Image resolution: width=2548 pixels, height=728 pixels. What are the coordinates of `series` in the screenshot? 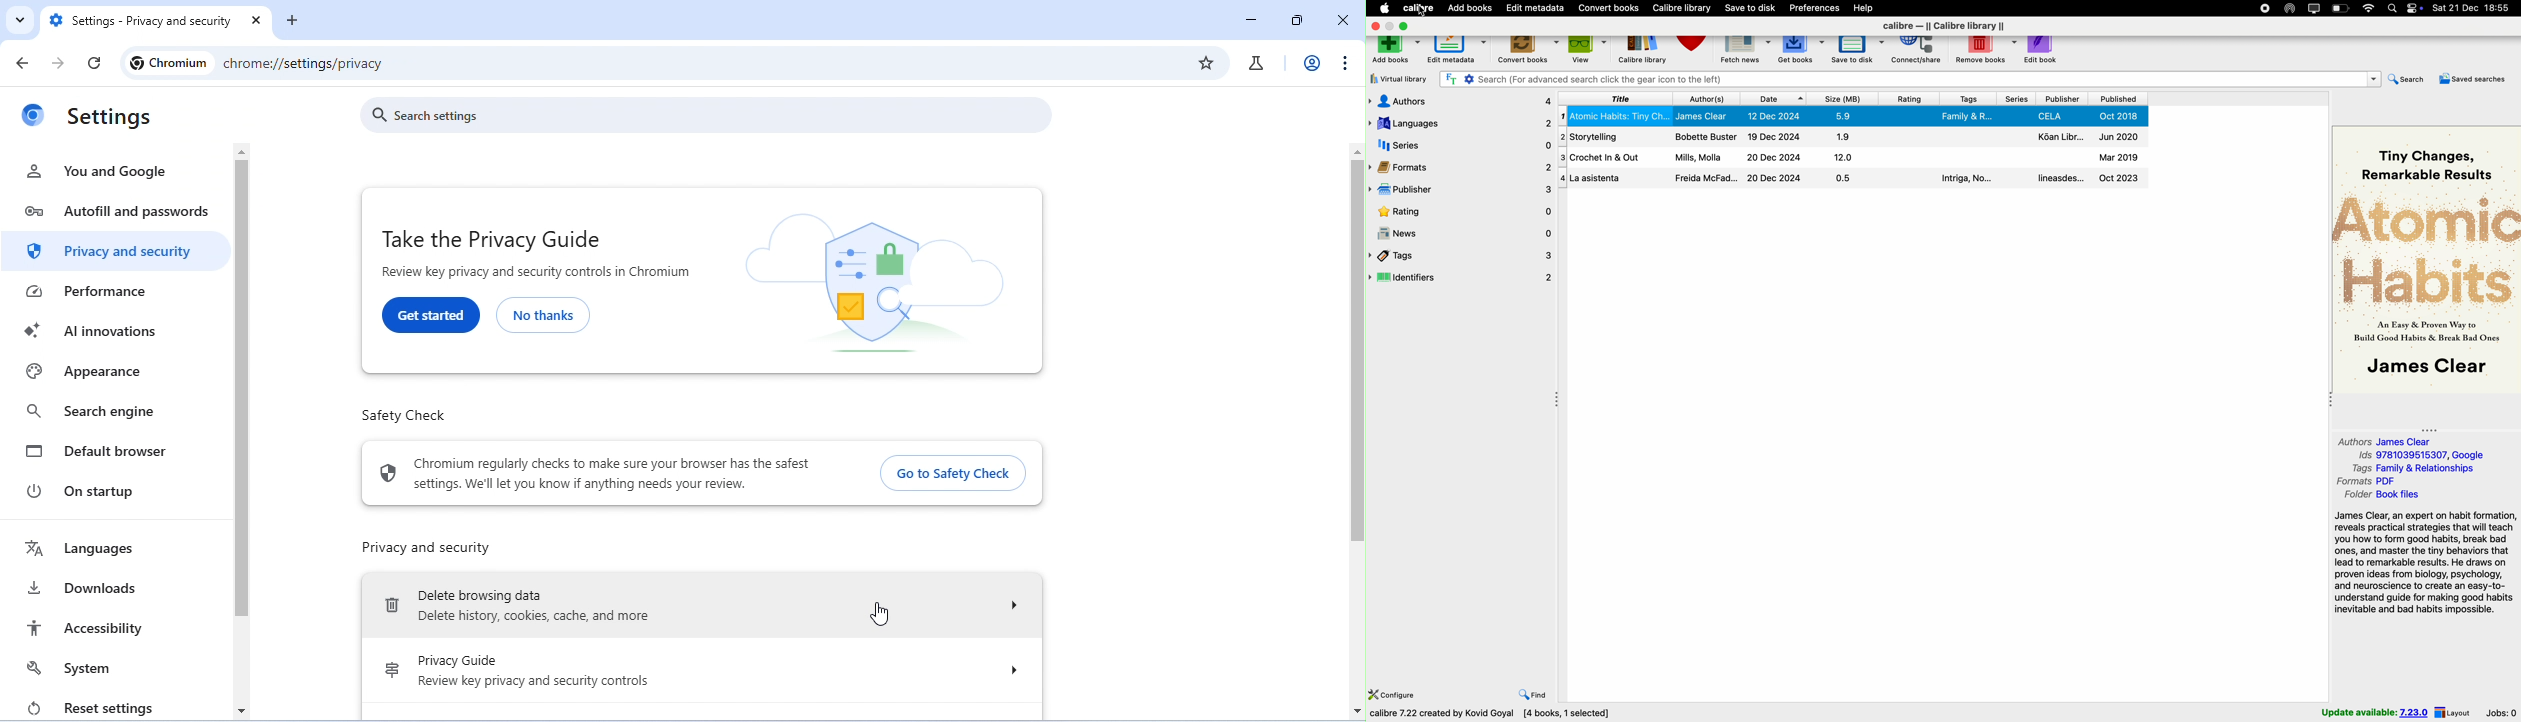 It's located at (2016, 99).